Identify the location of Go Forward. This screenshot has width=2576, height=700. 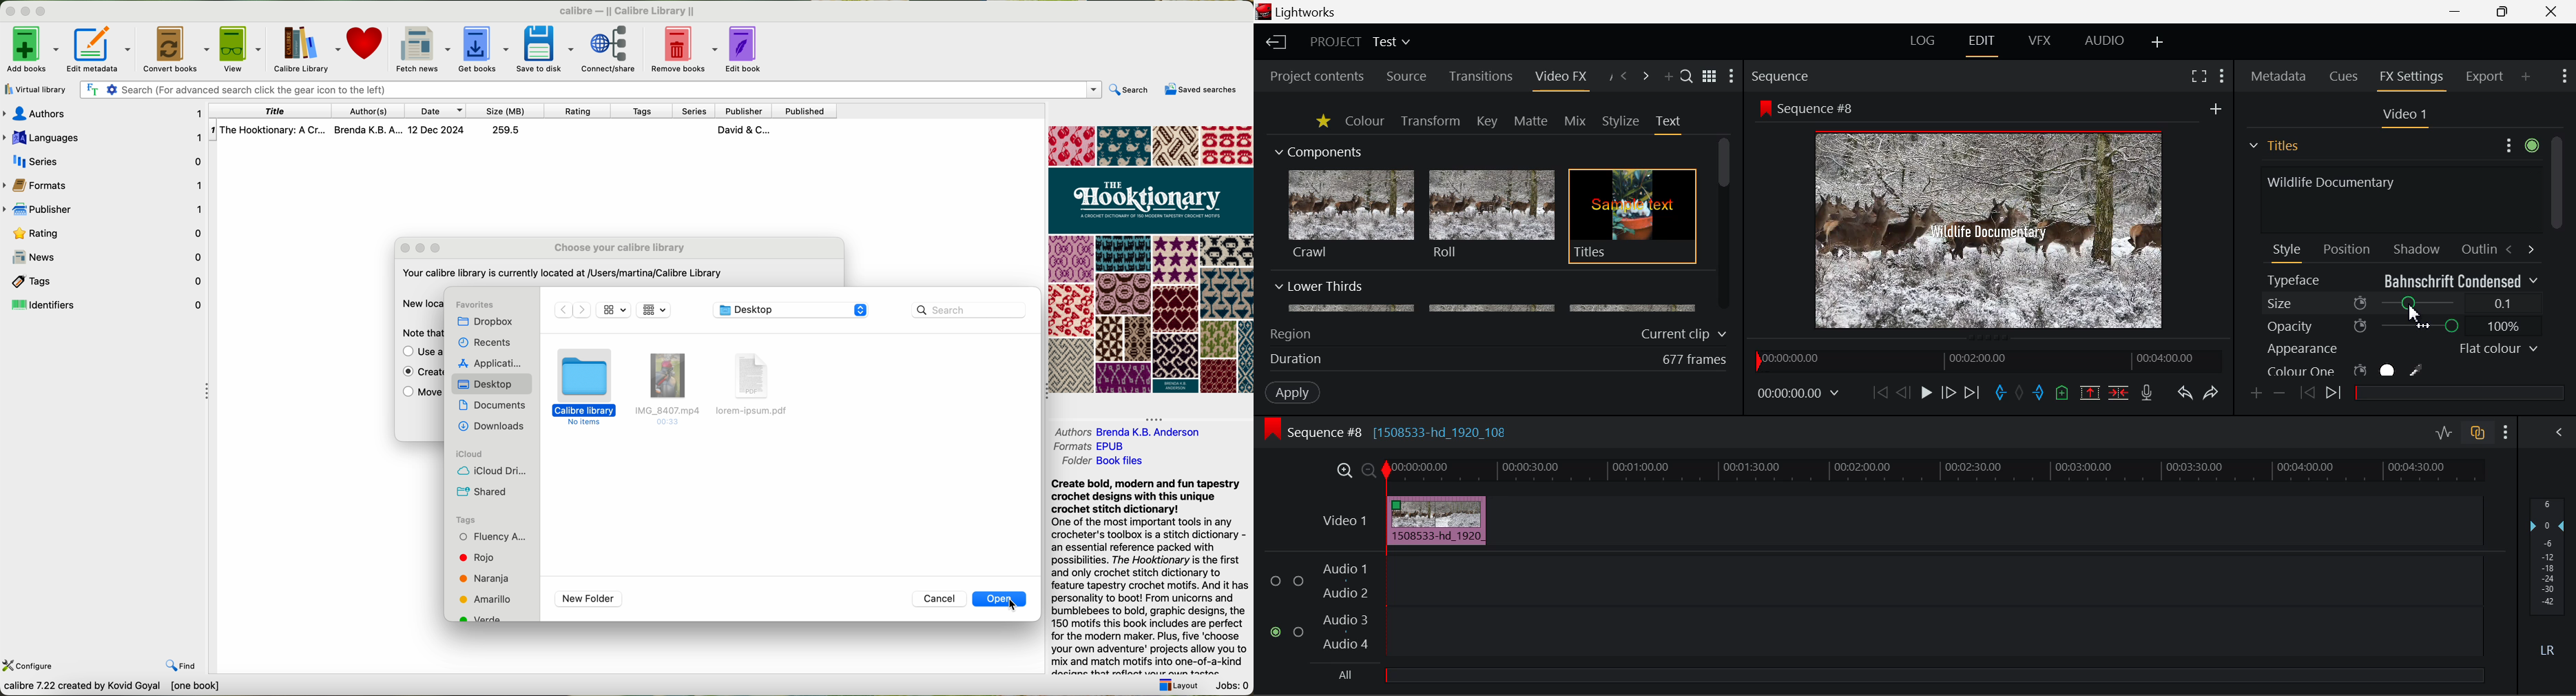
(1948, 393).